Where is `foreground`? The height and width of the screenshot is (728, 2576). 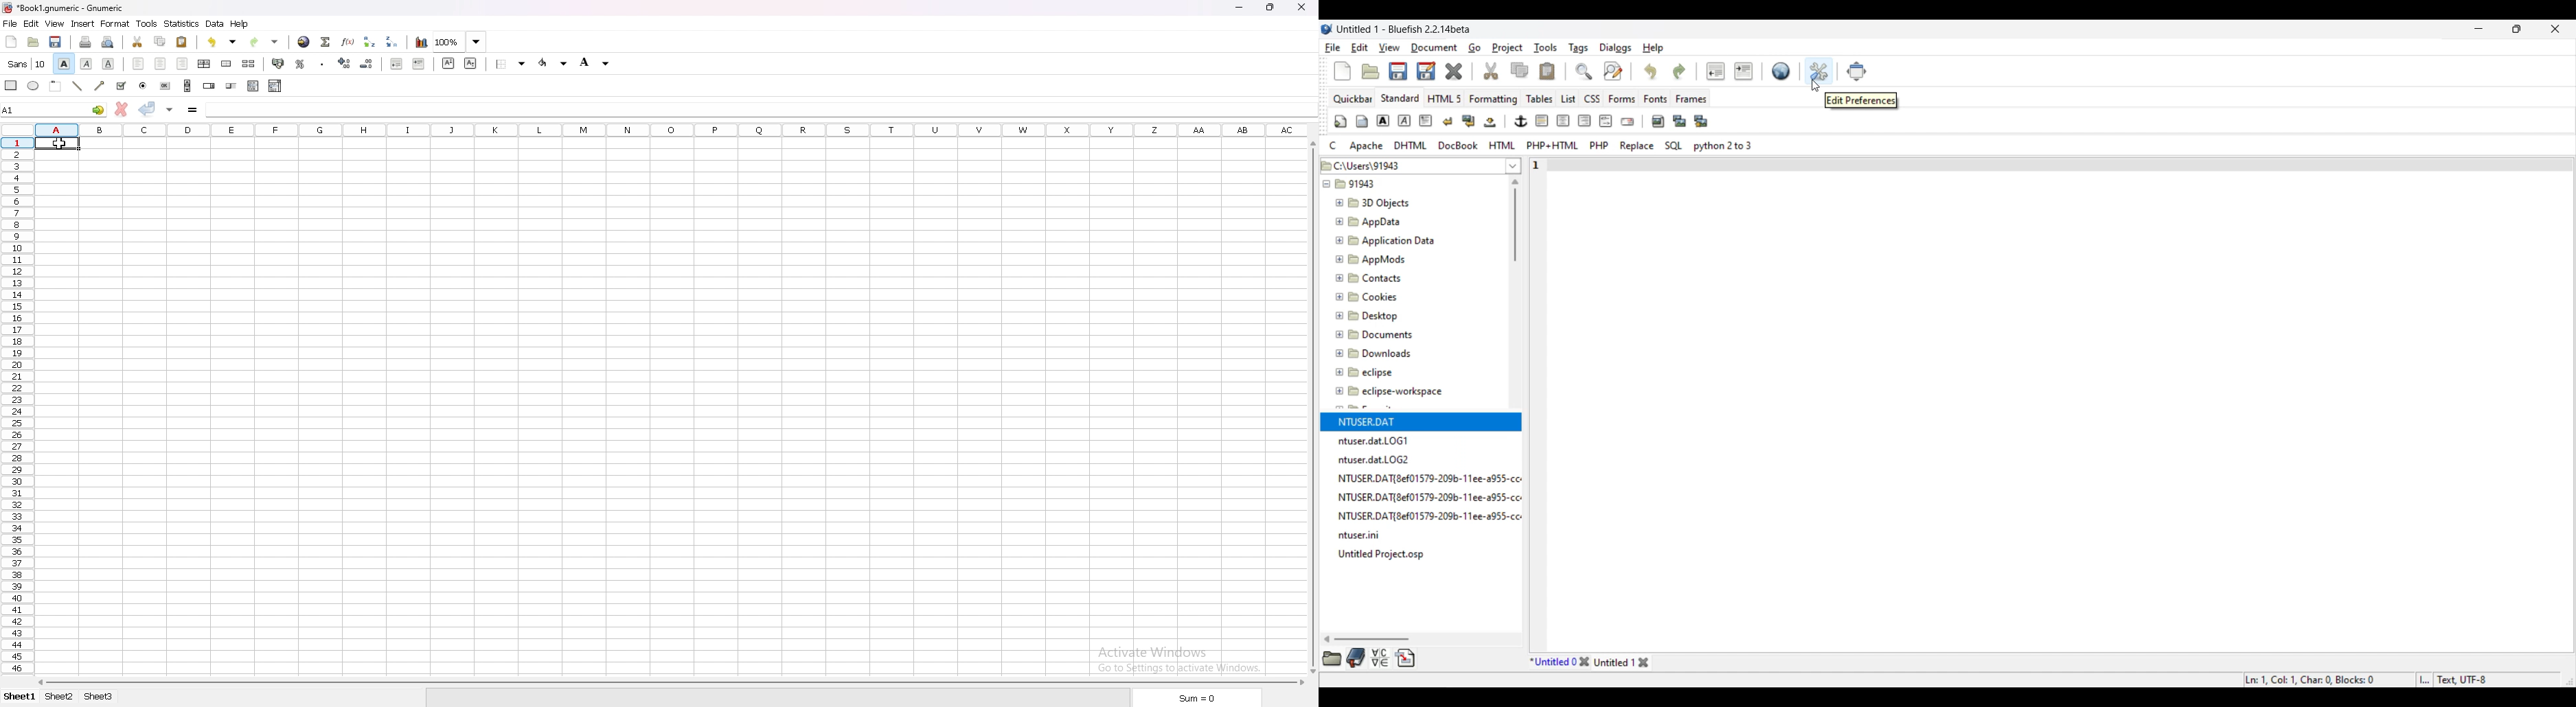 foreground is located at coordinates (594, 62).